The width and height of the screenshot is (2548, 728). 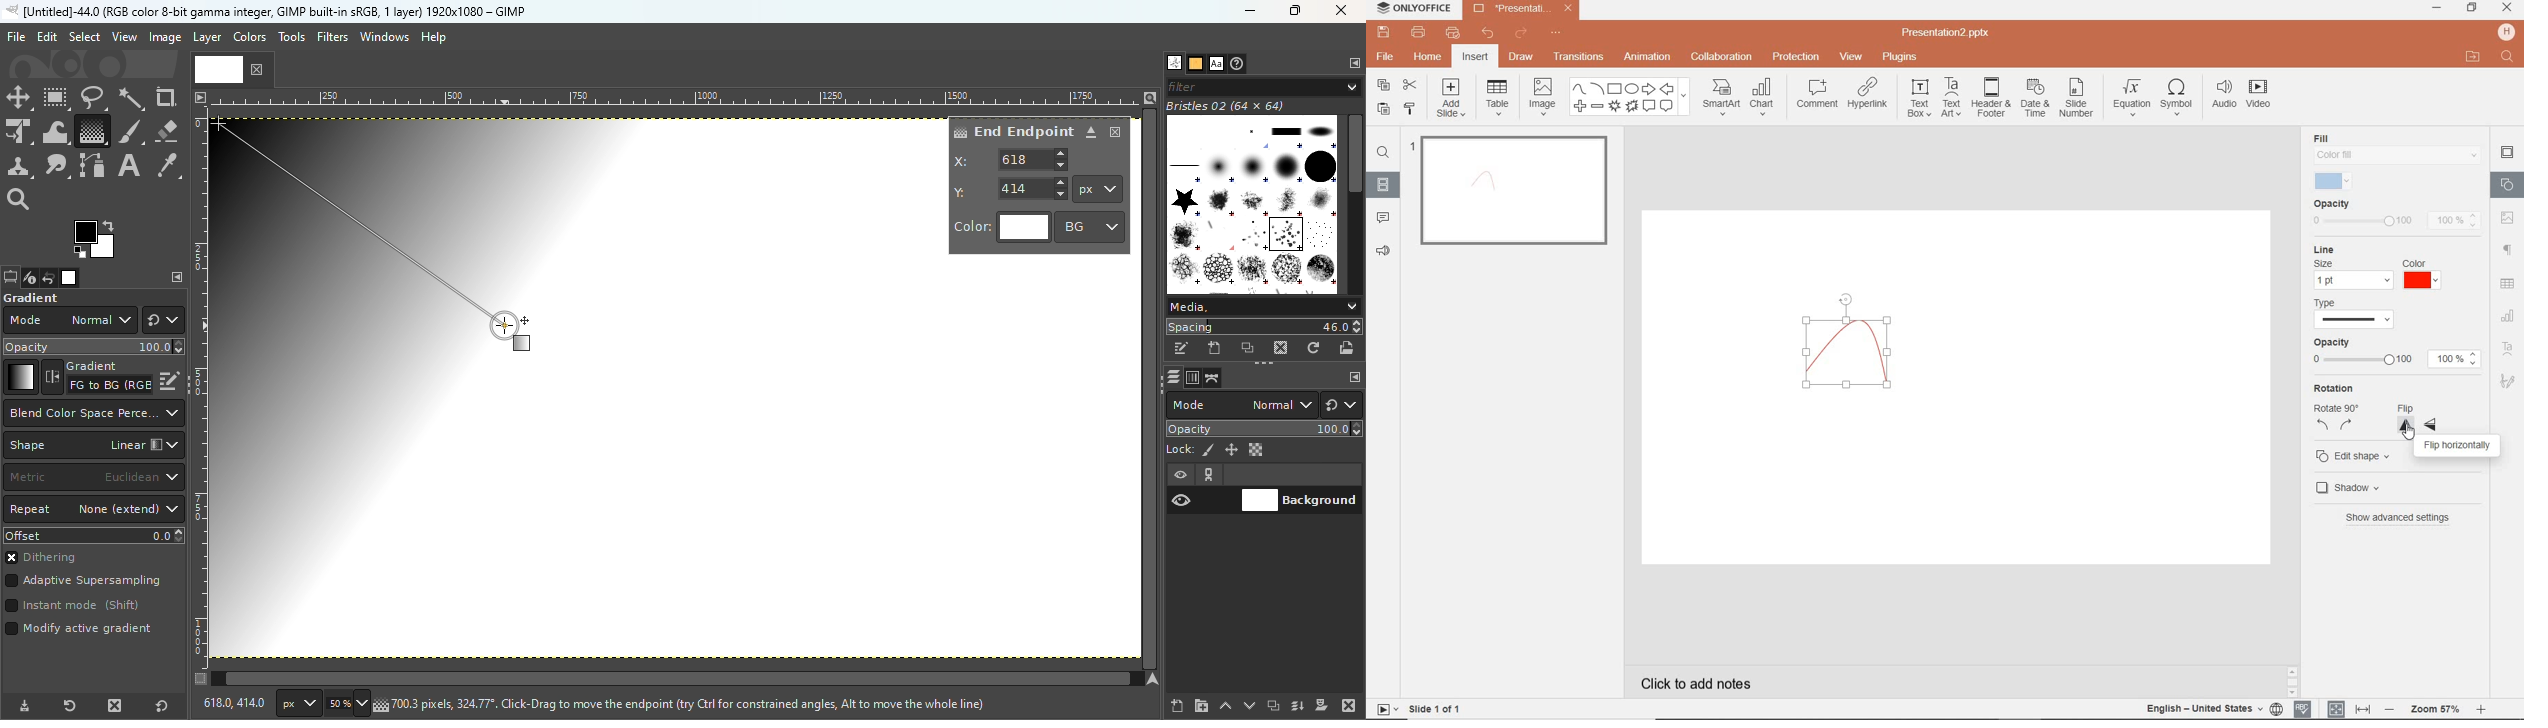 I want to click on Configure this tab, so click(x=1353, y=378).